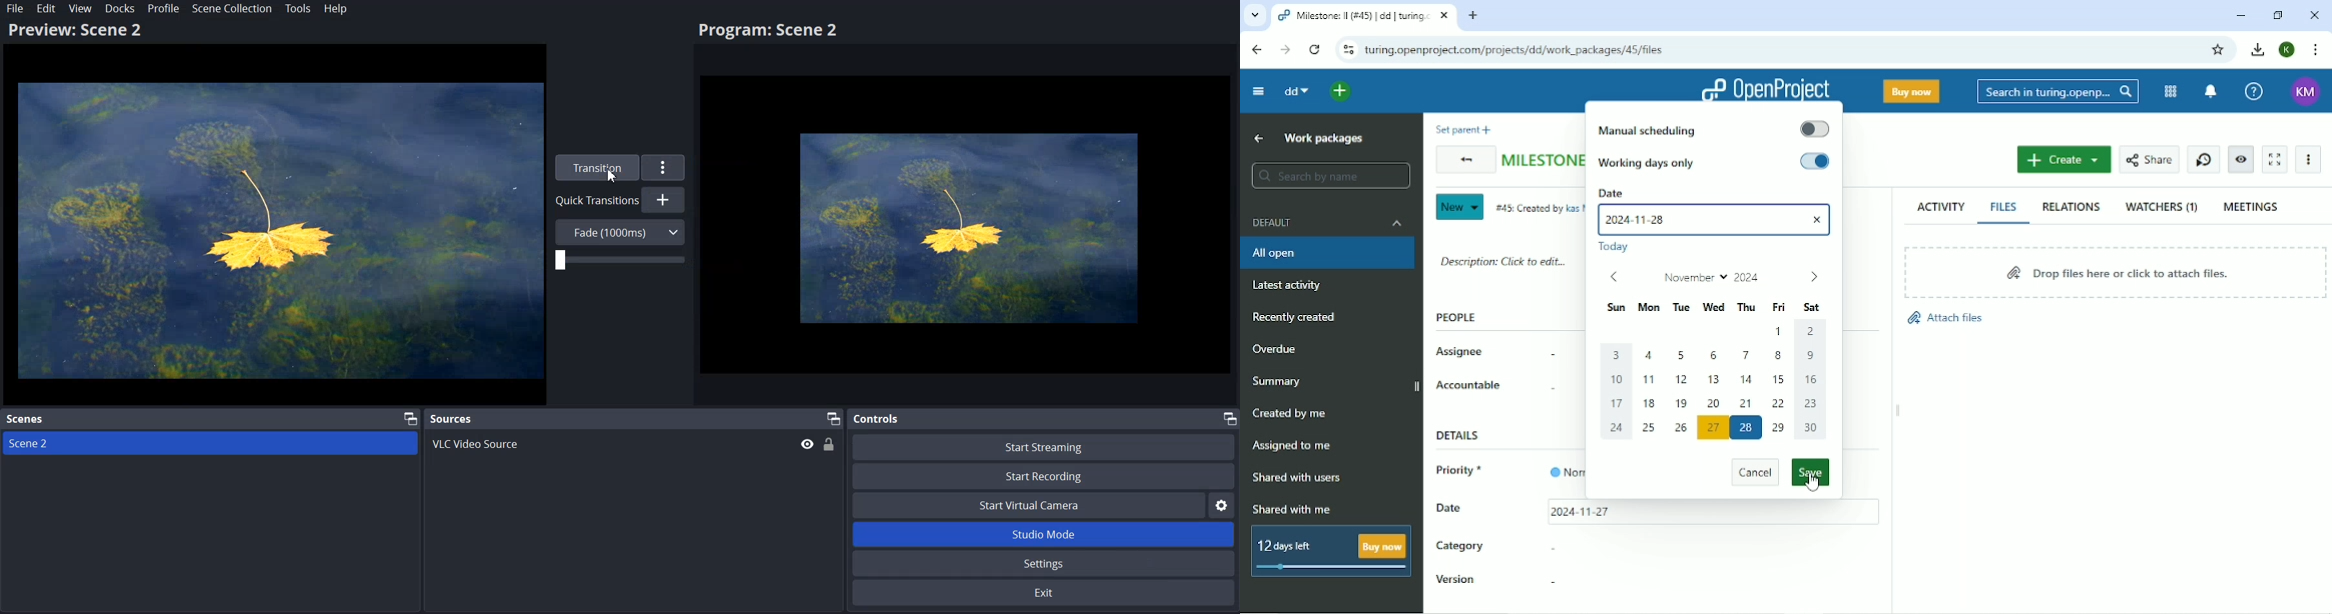  Describe the element at coordinates (1362, 16) in the screenshot. I see `Current tab` at that location.